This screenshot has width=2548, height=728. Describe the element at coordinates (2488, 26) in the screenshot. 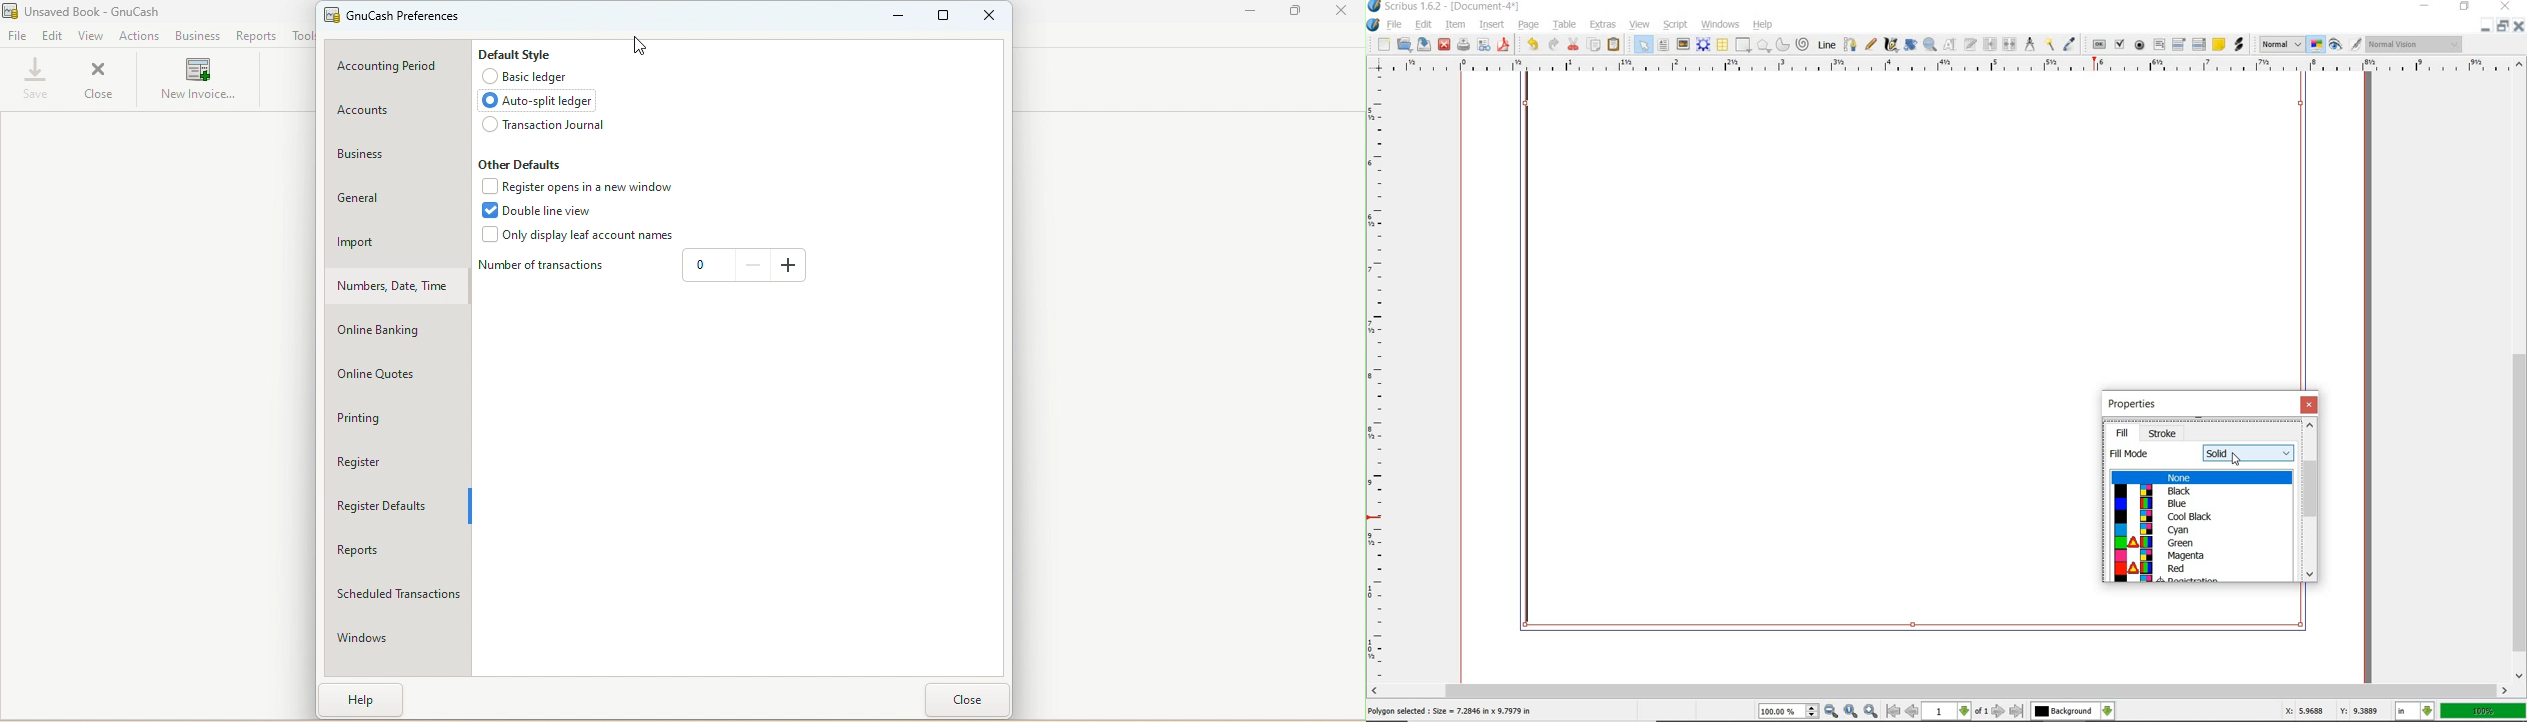

I see `minimize` at that location.